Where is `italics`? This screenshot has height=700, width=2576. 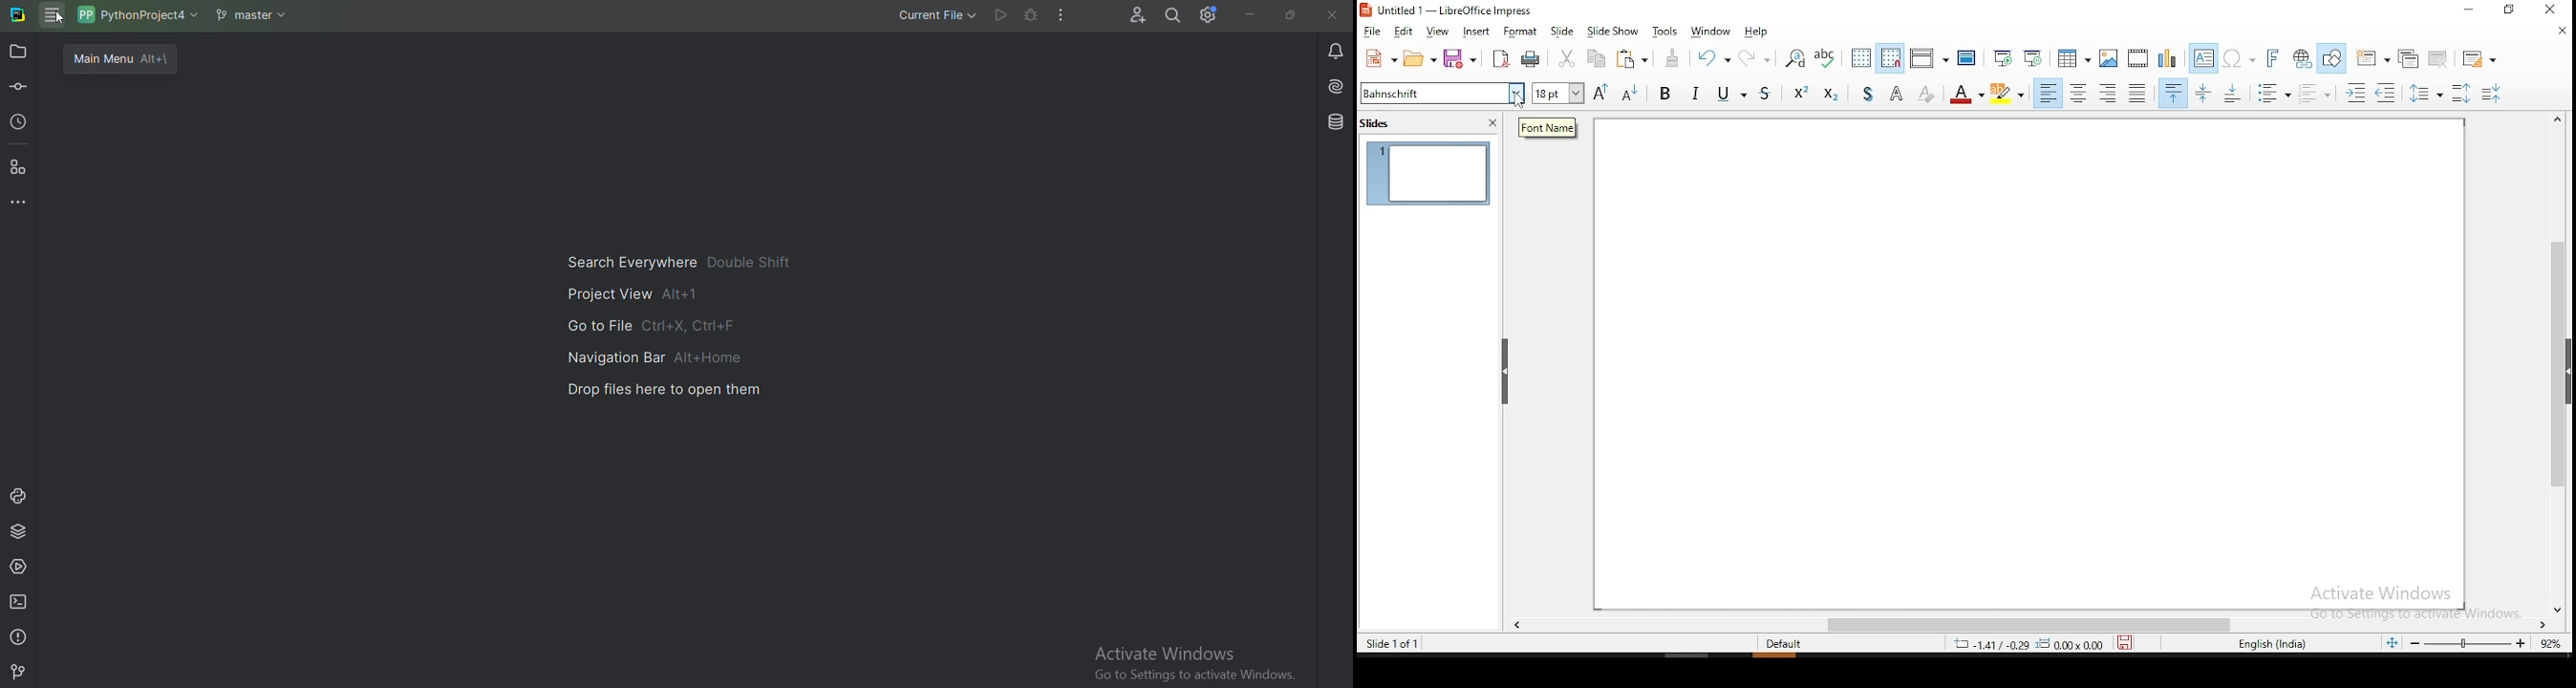
italics is located at coordinates (1699, 94).